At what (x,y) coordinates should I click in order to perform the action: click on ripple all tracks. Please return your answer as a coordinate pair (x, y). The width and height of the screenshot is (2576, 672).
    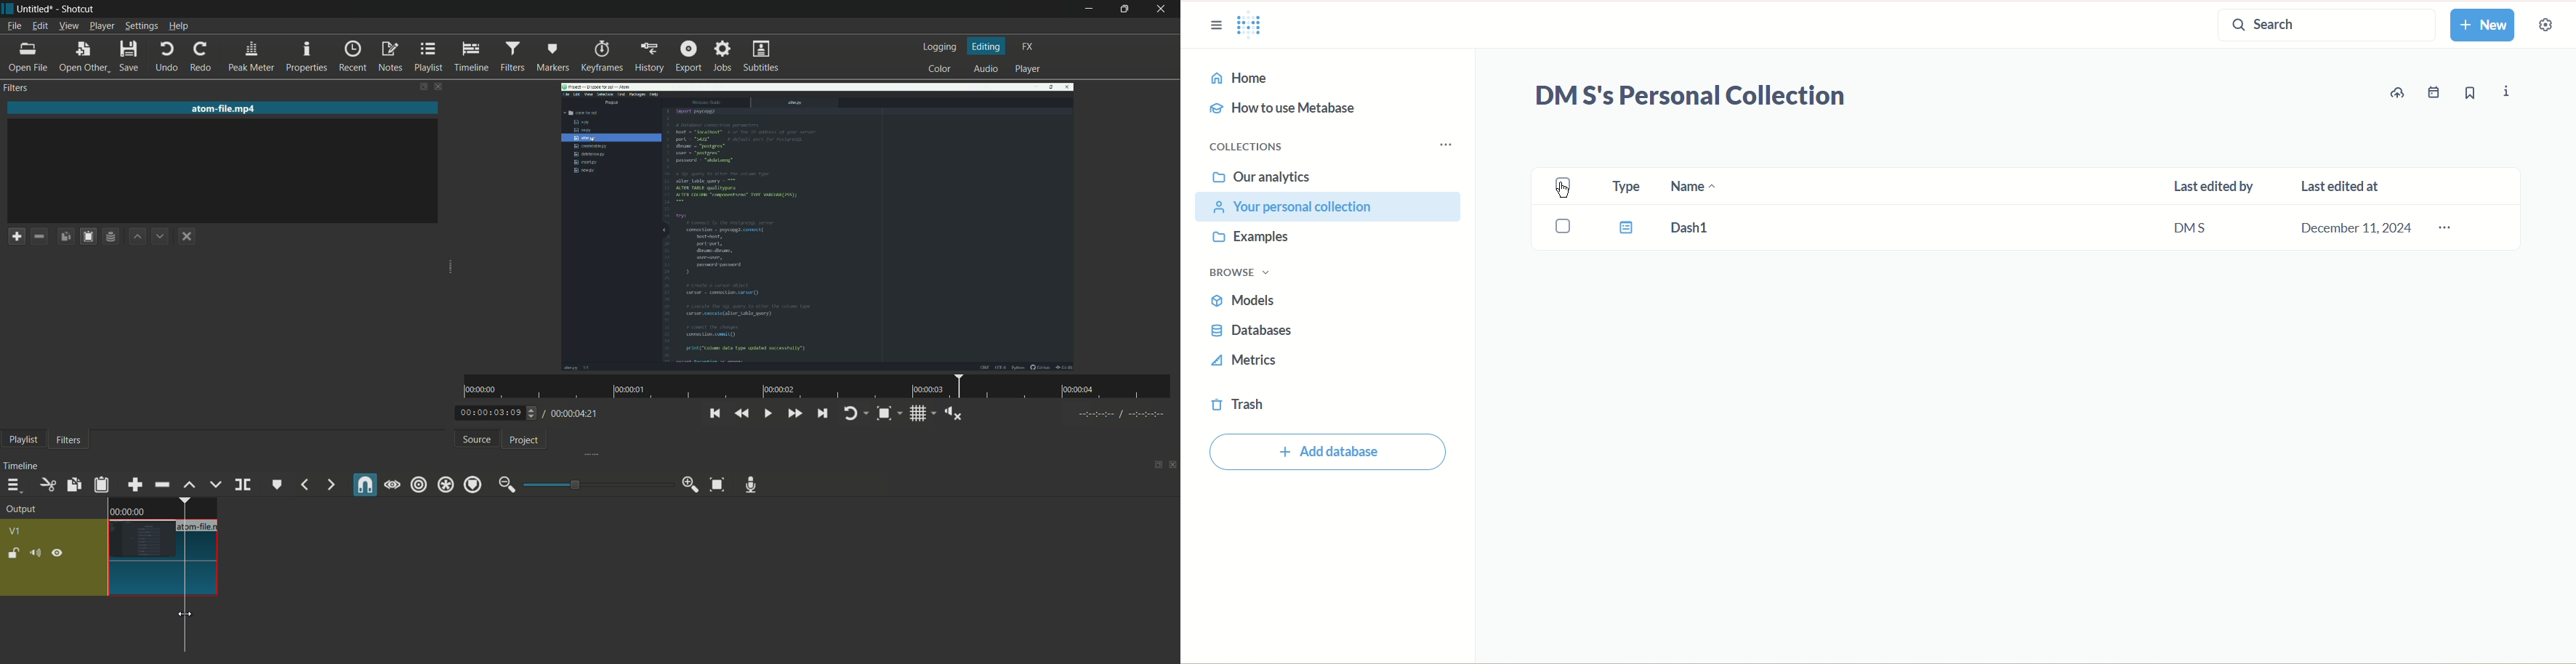
    Looking at the image, I should click on (445, 484).